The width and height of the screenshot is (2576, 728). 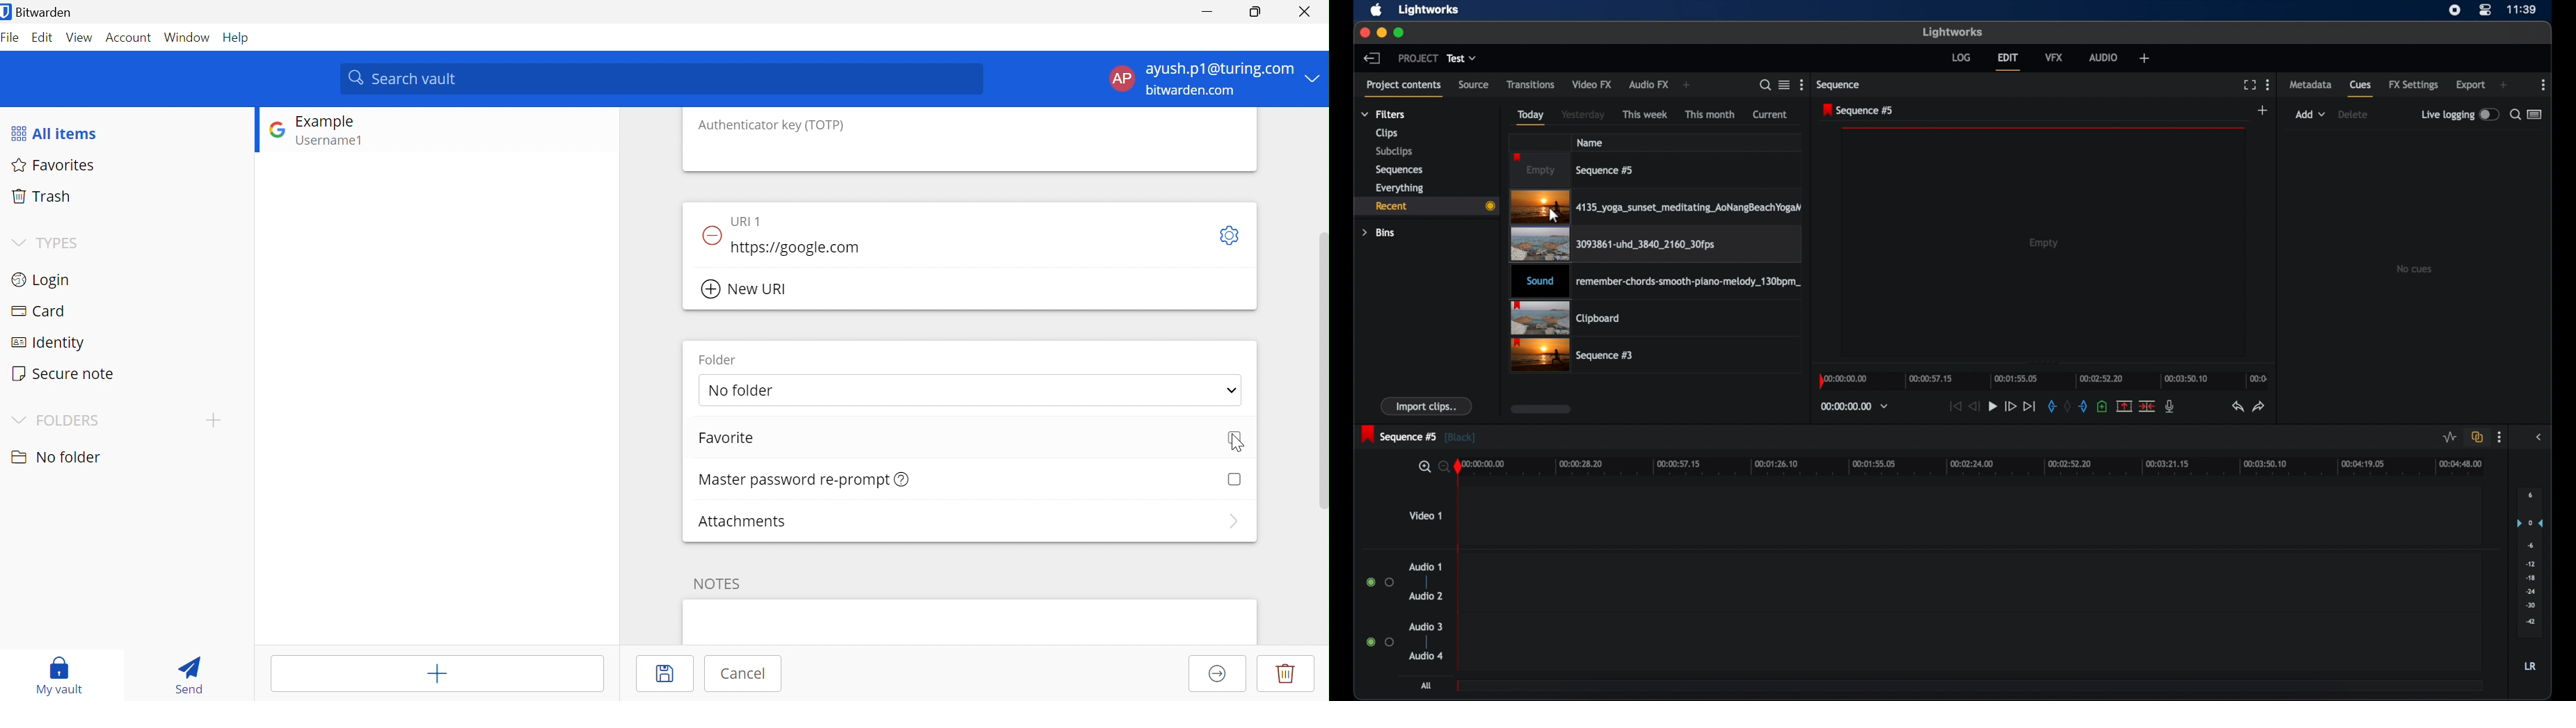 What do you see at coordinates (1203, 79) in the screenshot?
I see `ACCOUNT OPTIONS` at bounding box center [1203, 79].